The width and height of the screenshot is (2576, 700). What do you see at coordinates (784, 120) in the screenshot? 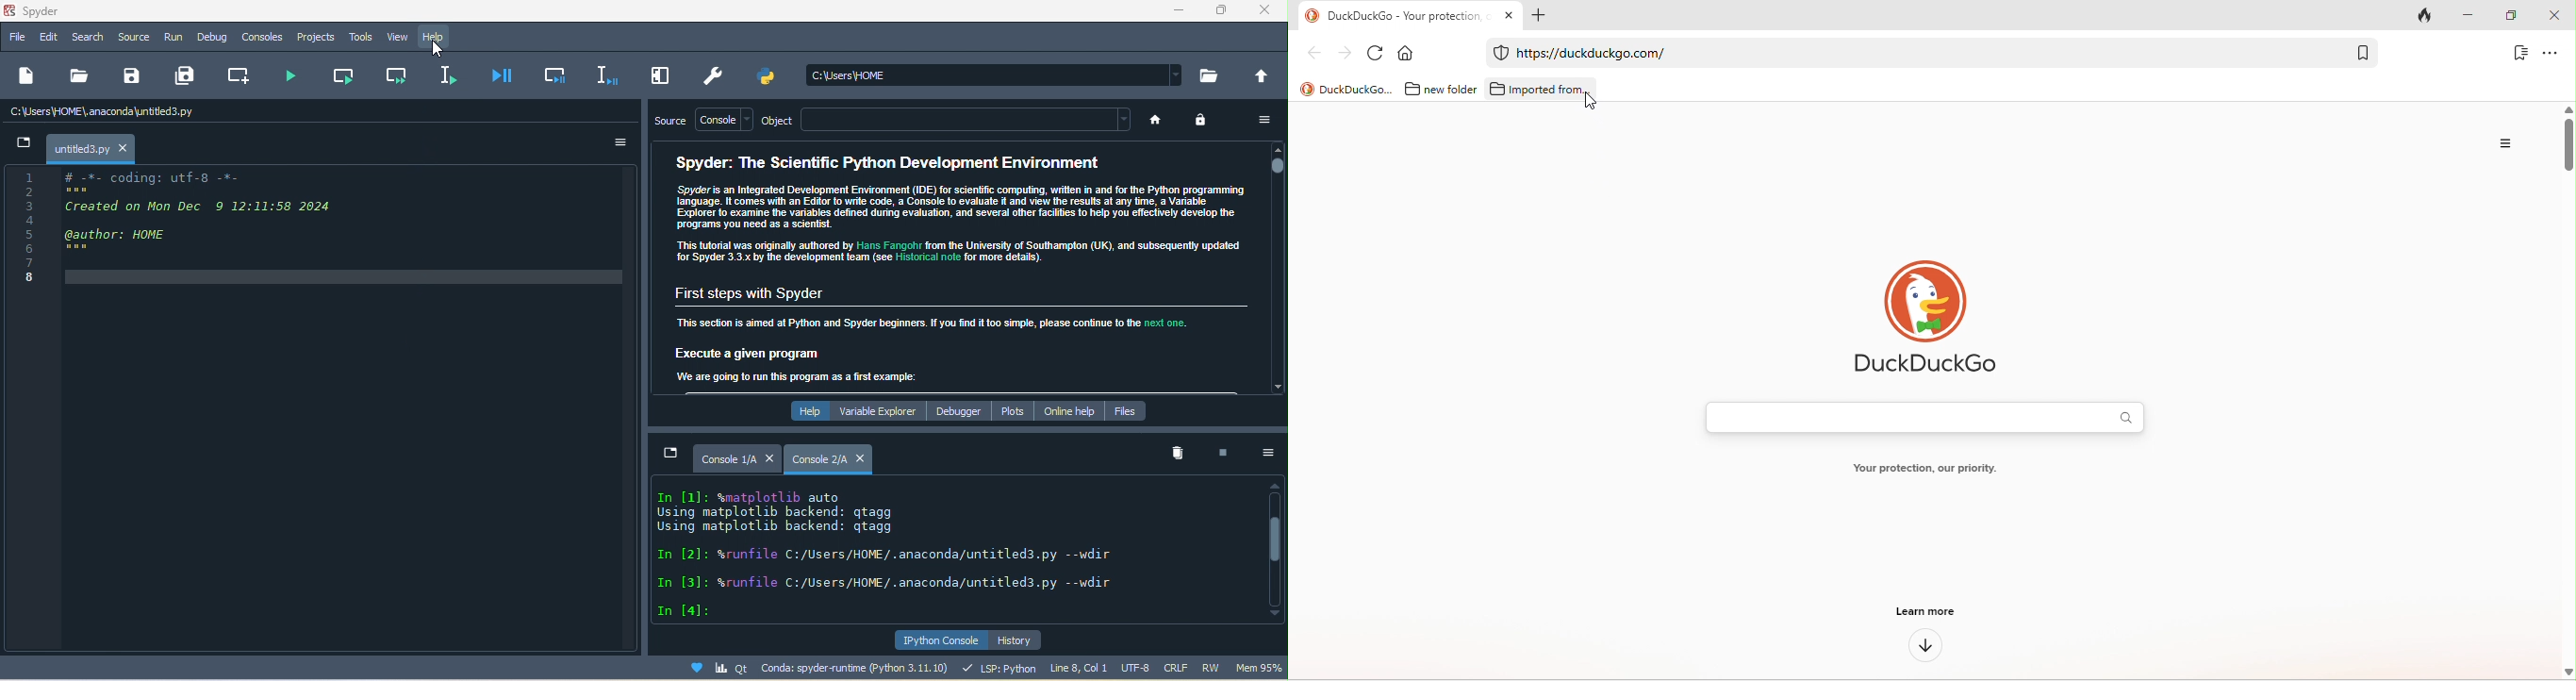
I see `object` at bounding box center [784, 120].